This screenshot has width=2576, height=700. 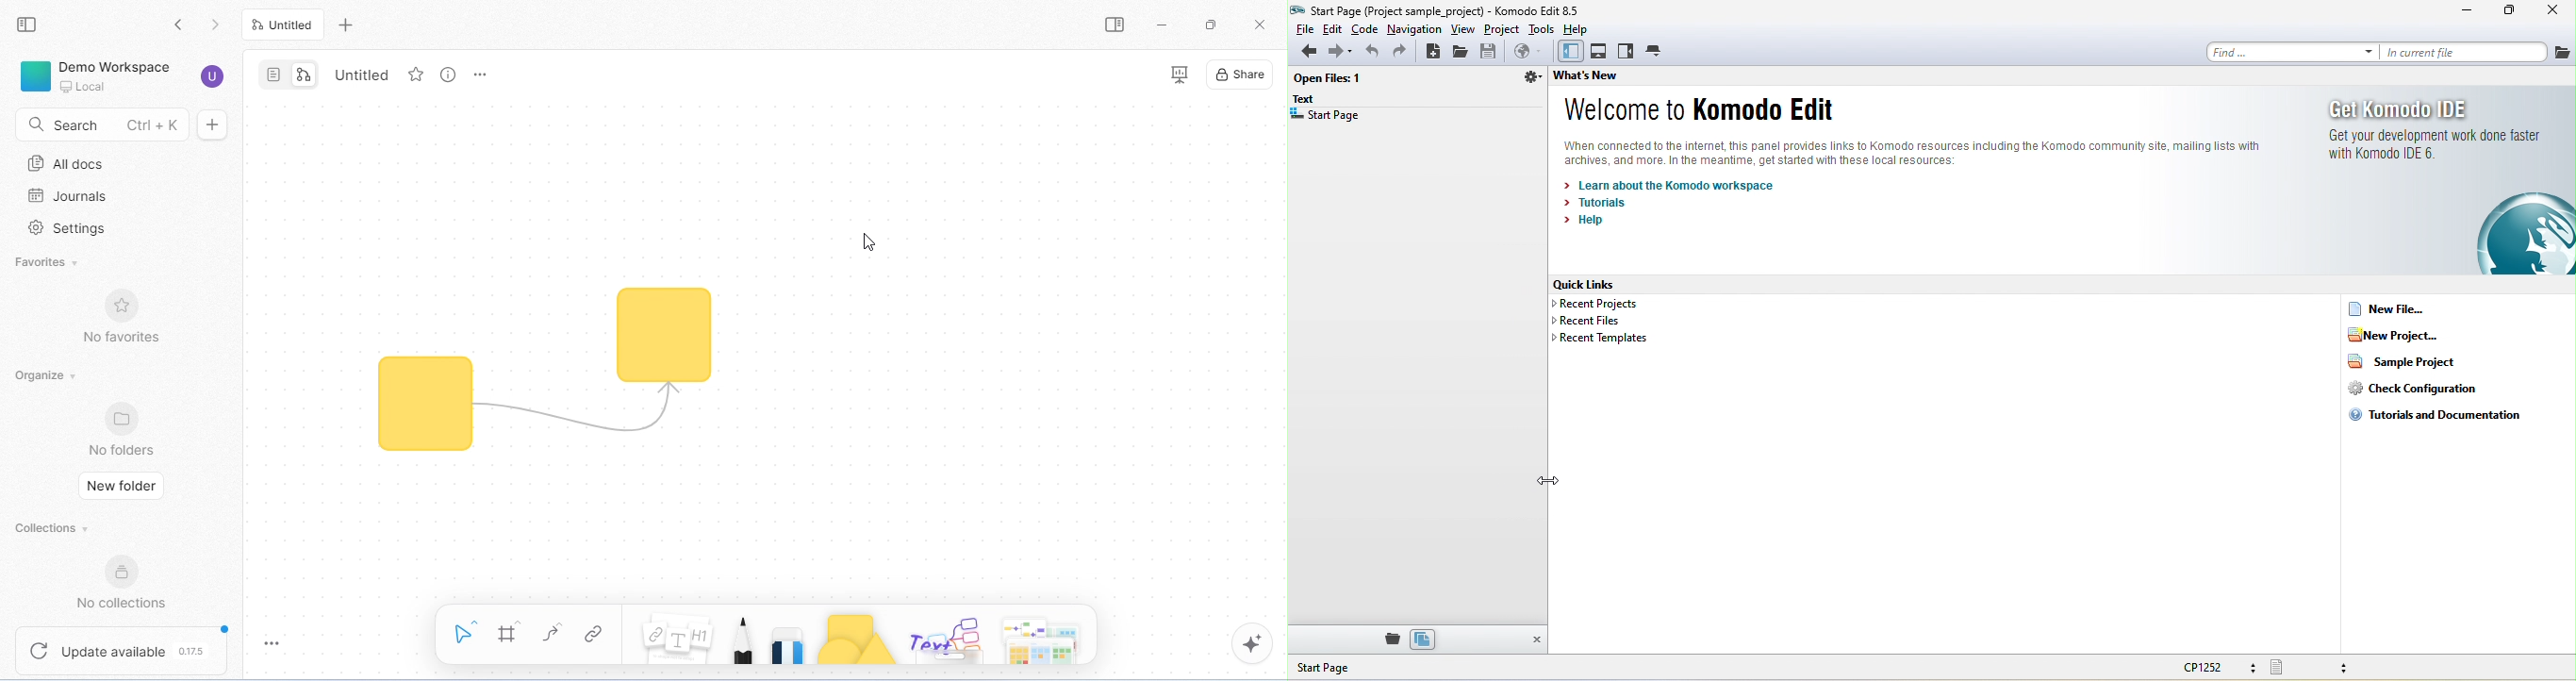 What do you see at coordinates (129, 585) in the screenshot?
I see `no collections` at bounding box center [129, 585].